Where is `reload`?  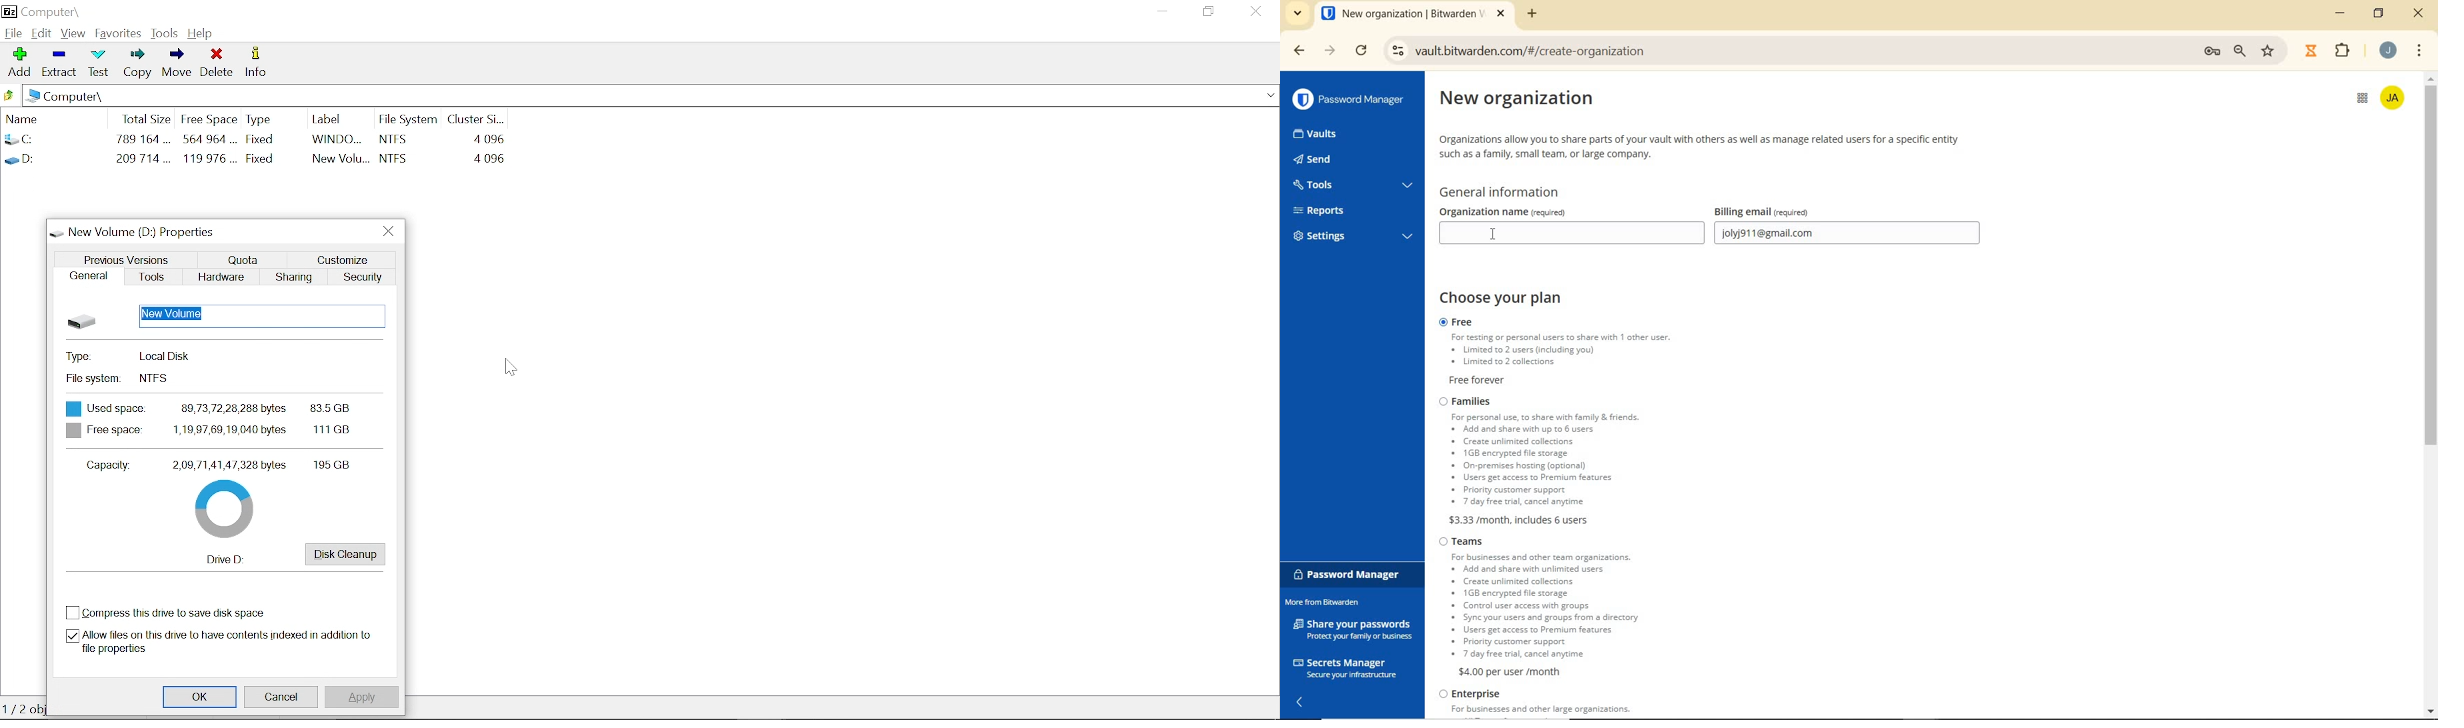 reload is located at coordinates (1363, 52).